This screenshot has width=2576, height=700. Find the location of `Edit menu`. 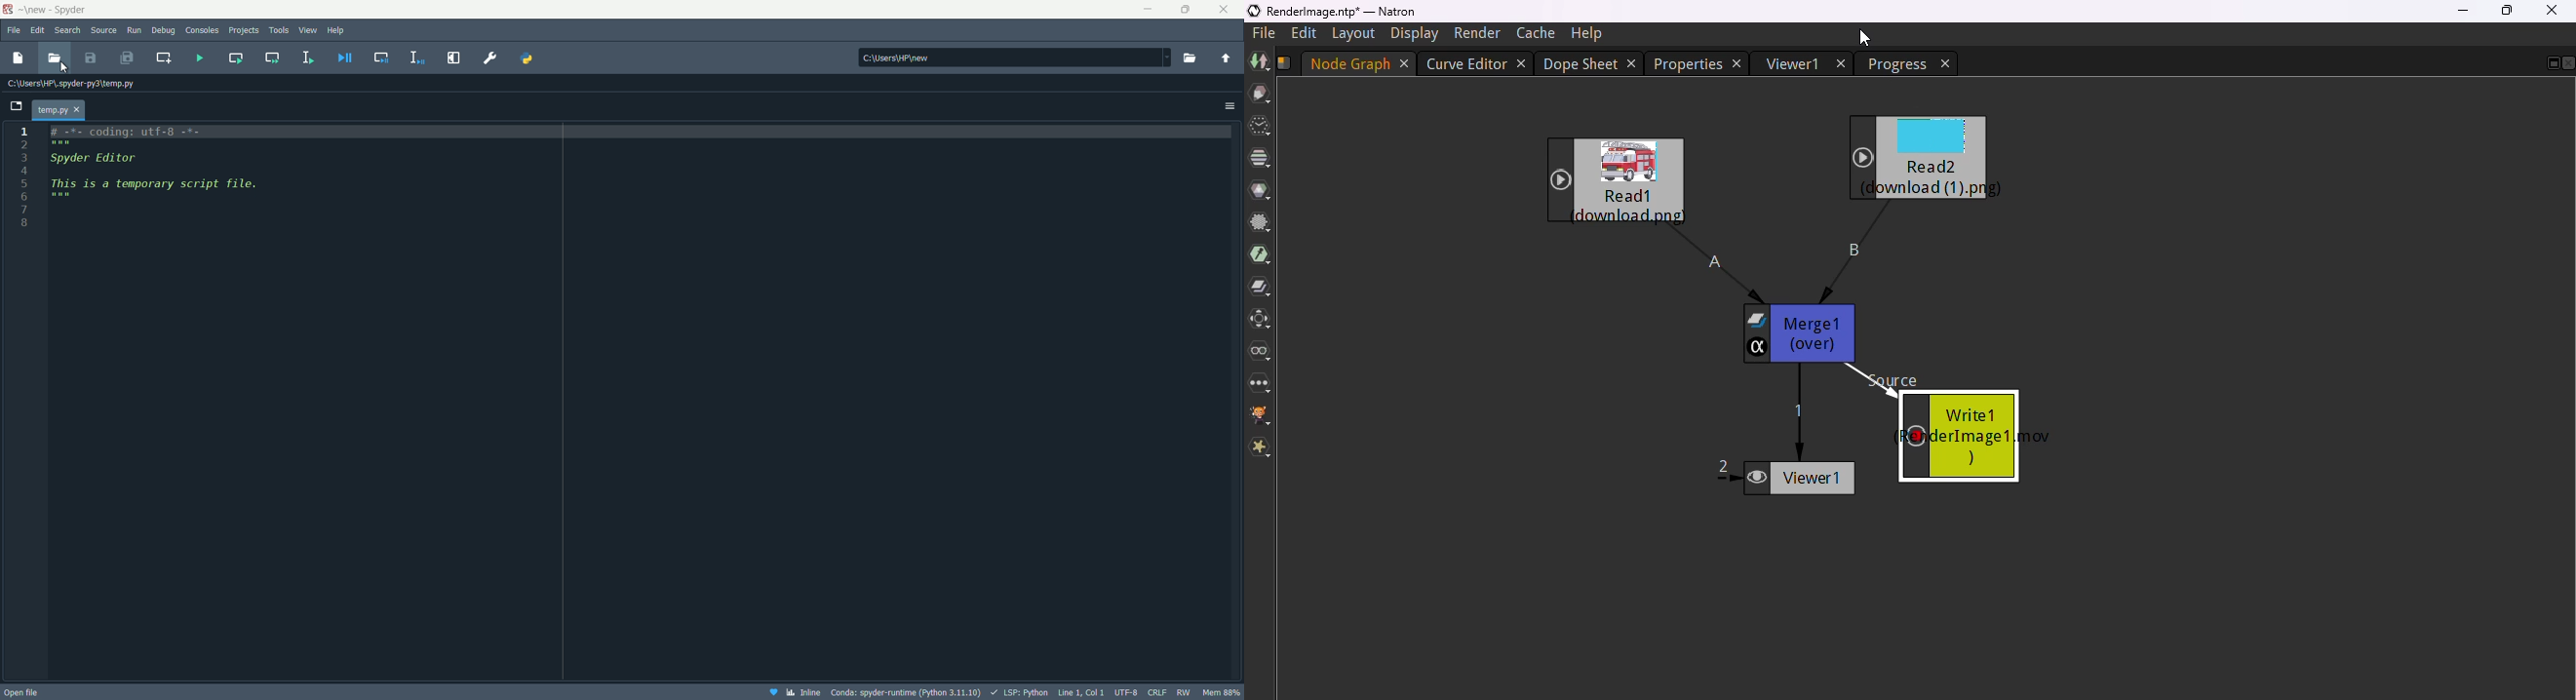

Edit menu is located at coordinates (38, 31).